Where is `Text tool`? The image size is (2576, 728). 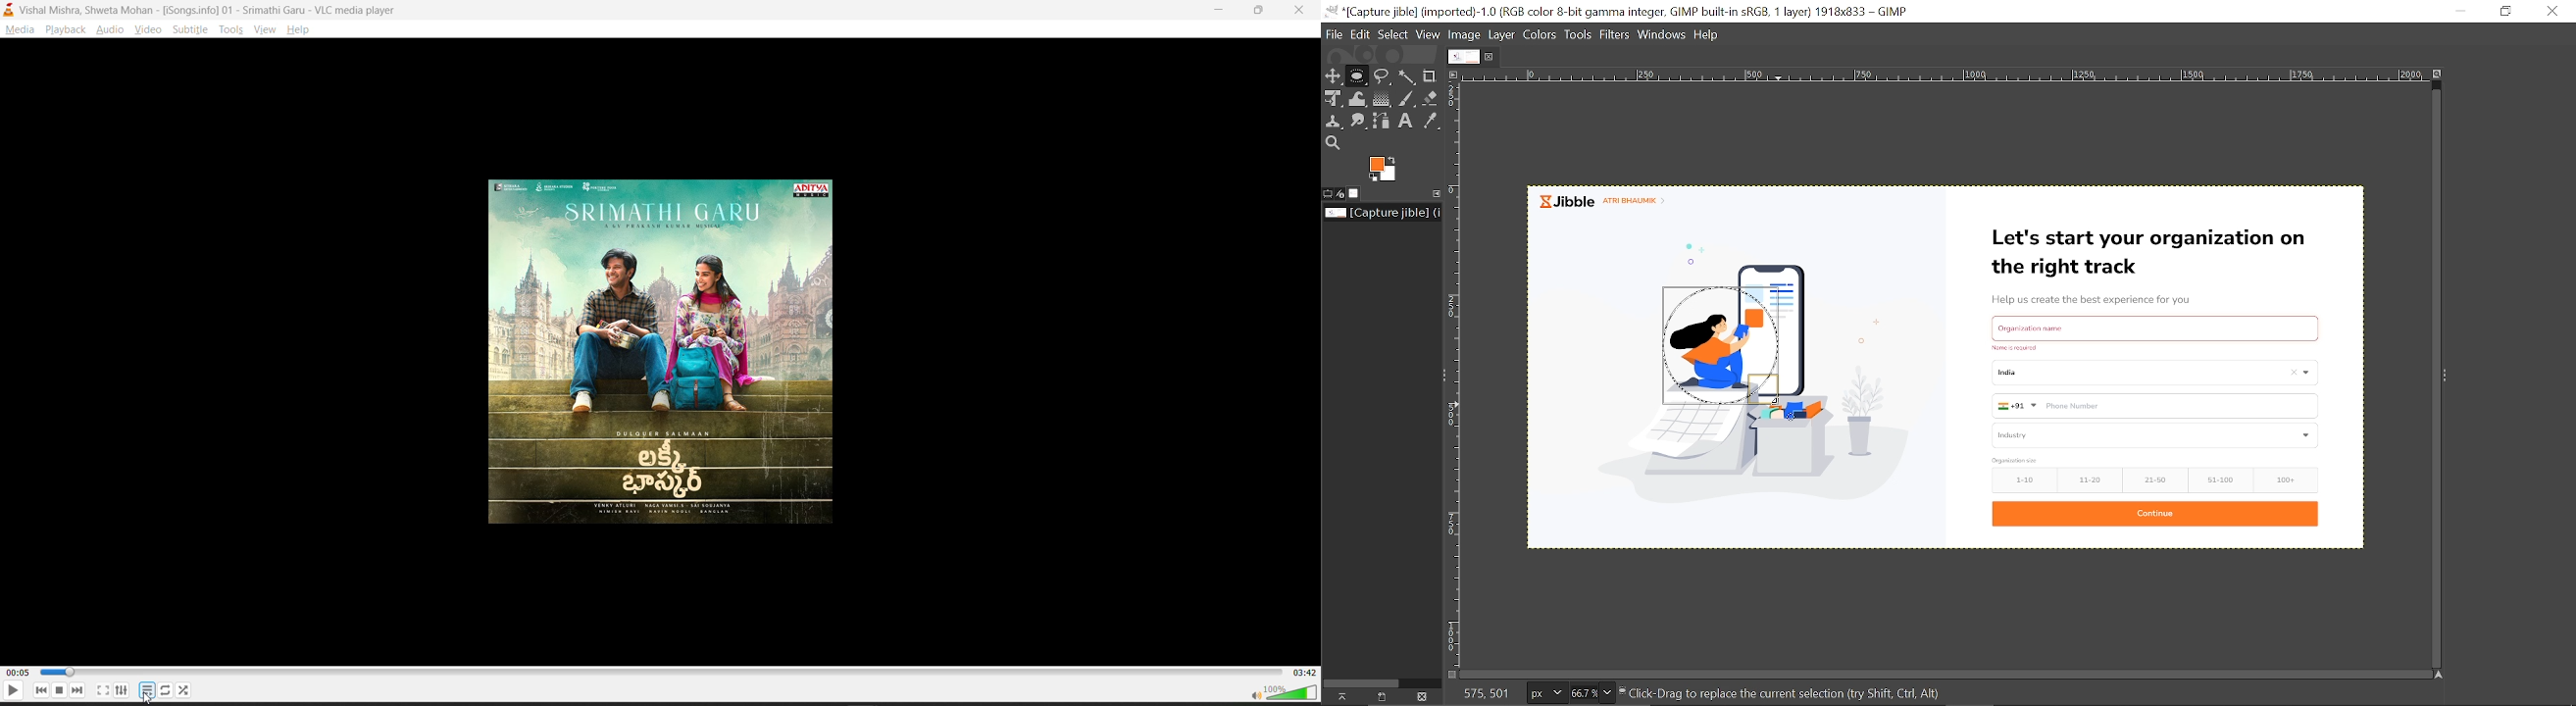 Text tool is located at coordinates (1406, 121).